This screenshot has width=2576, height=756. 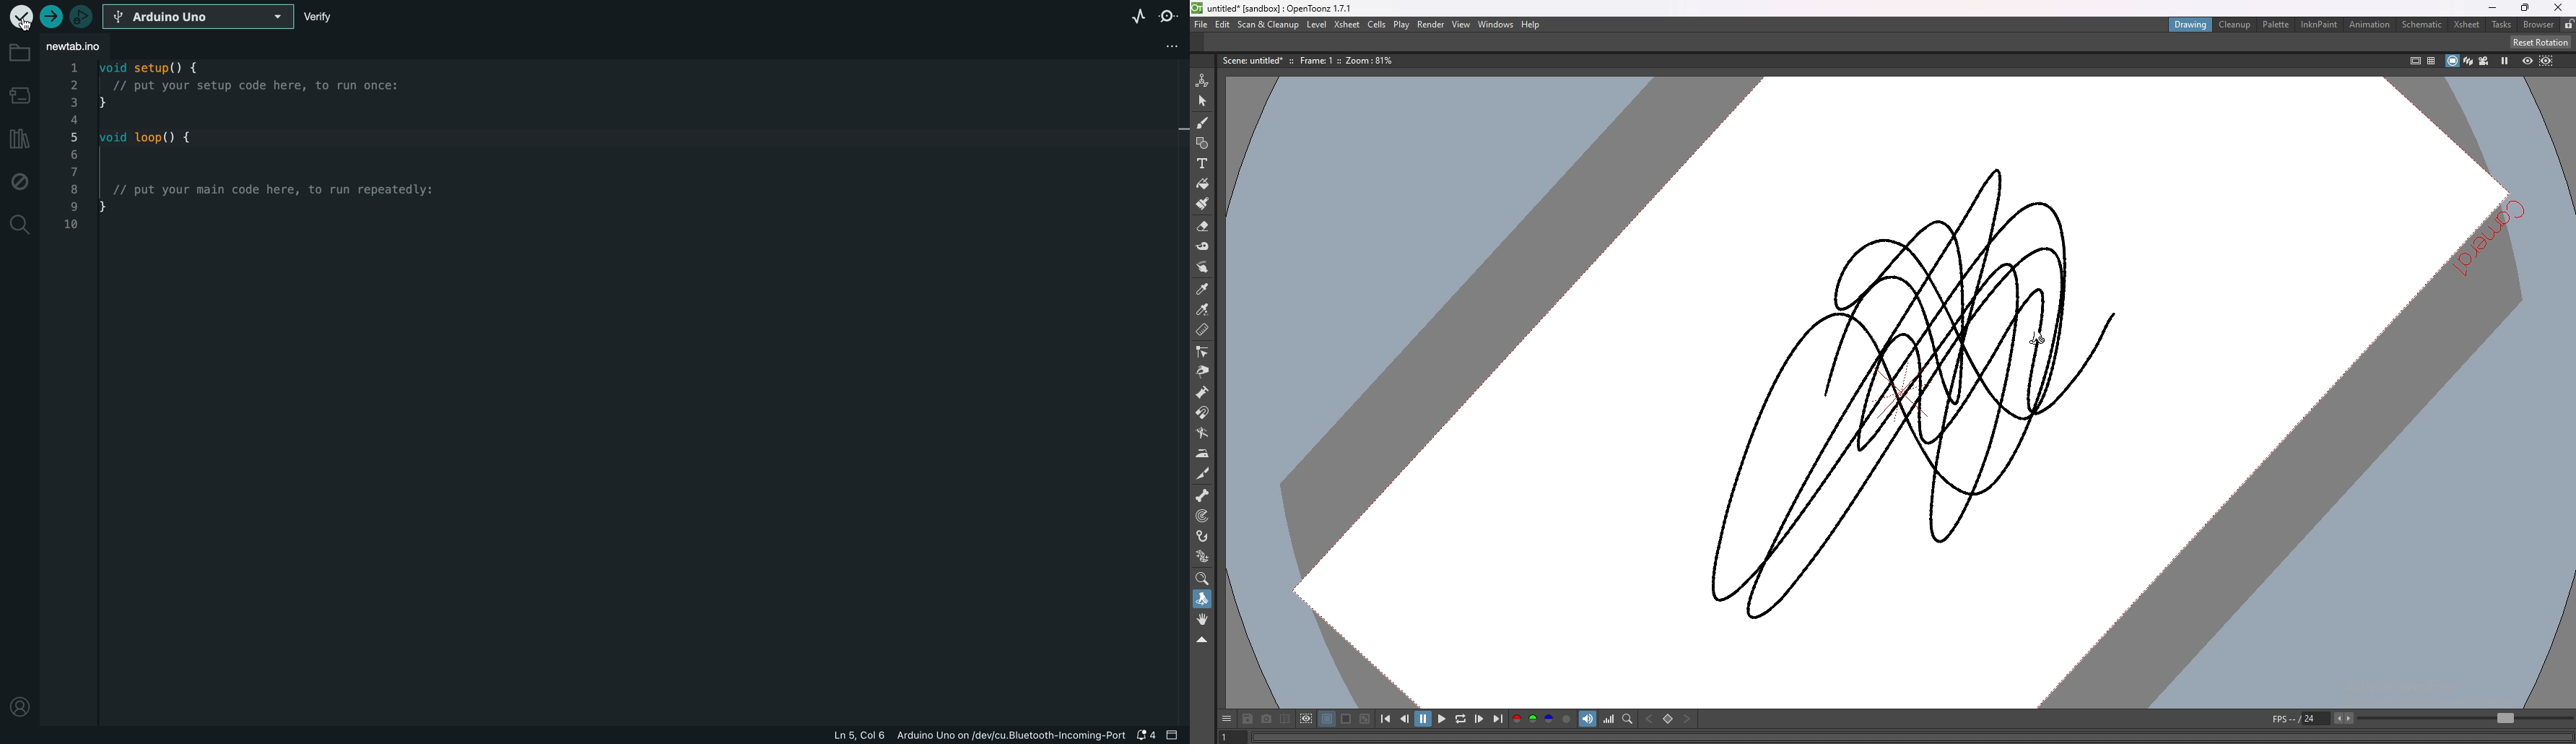 I want to click on view, so click(x=1461, y=24).